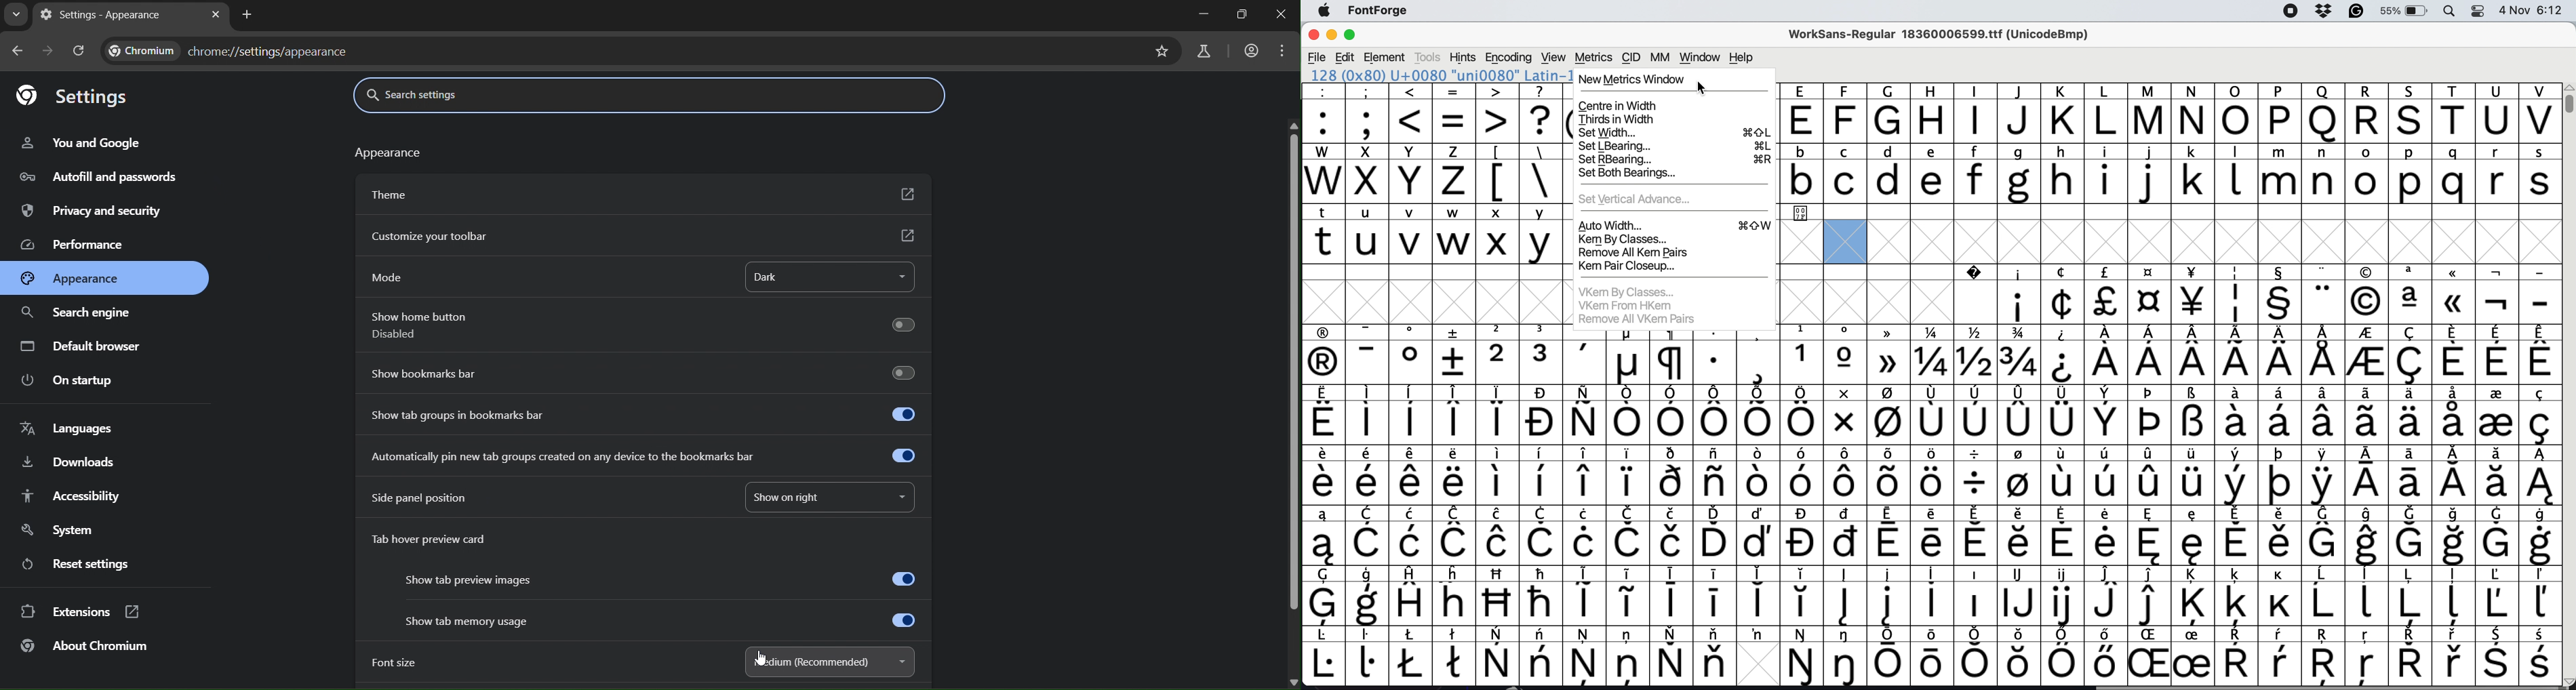  I want to click on kern by classes, so click(1628, 239).